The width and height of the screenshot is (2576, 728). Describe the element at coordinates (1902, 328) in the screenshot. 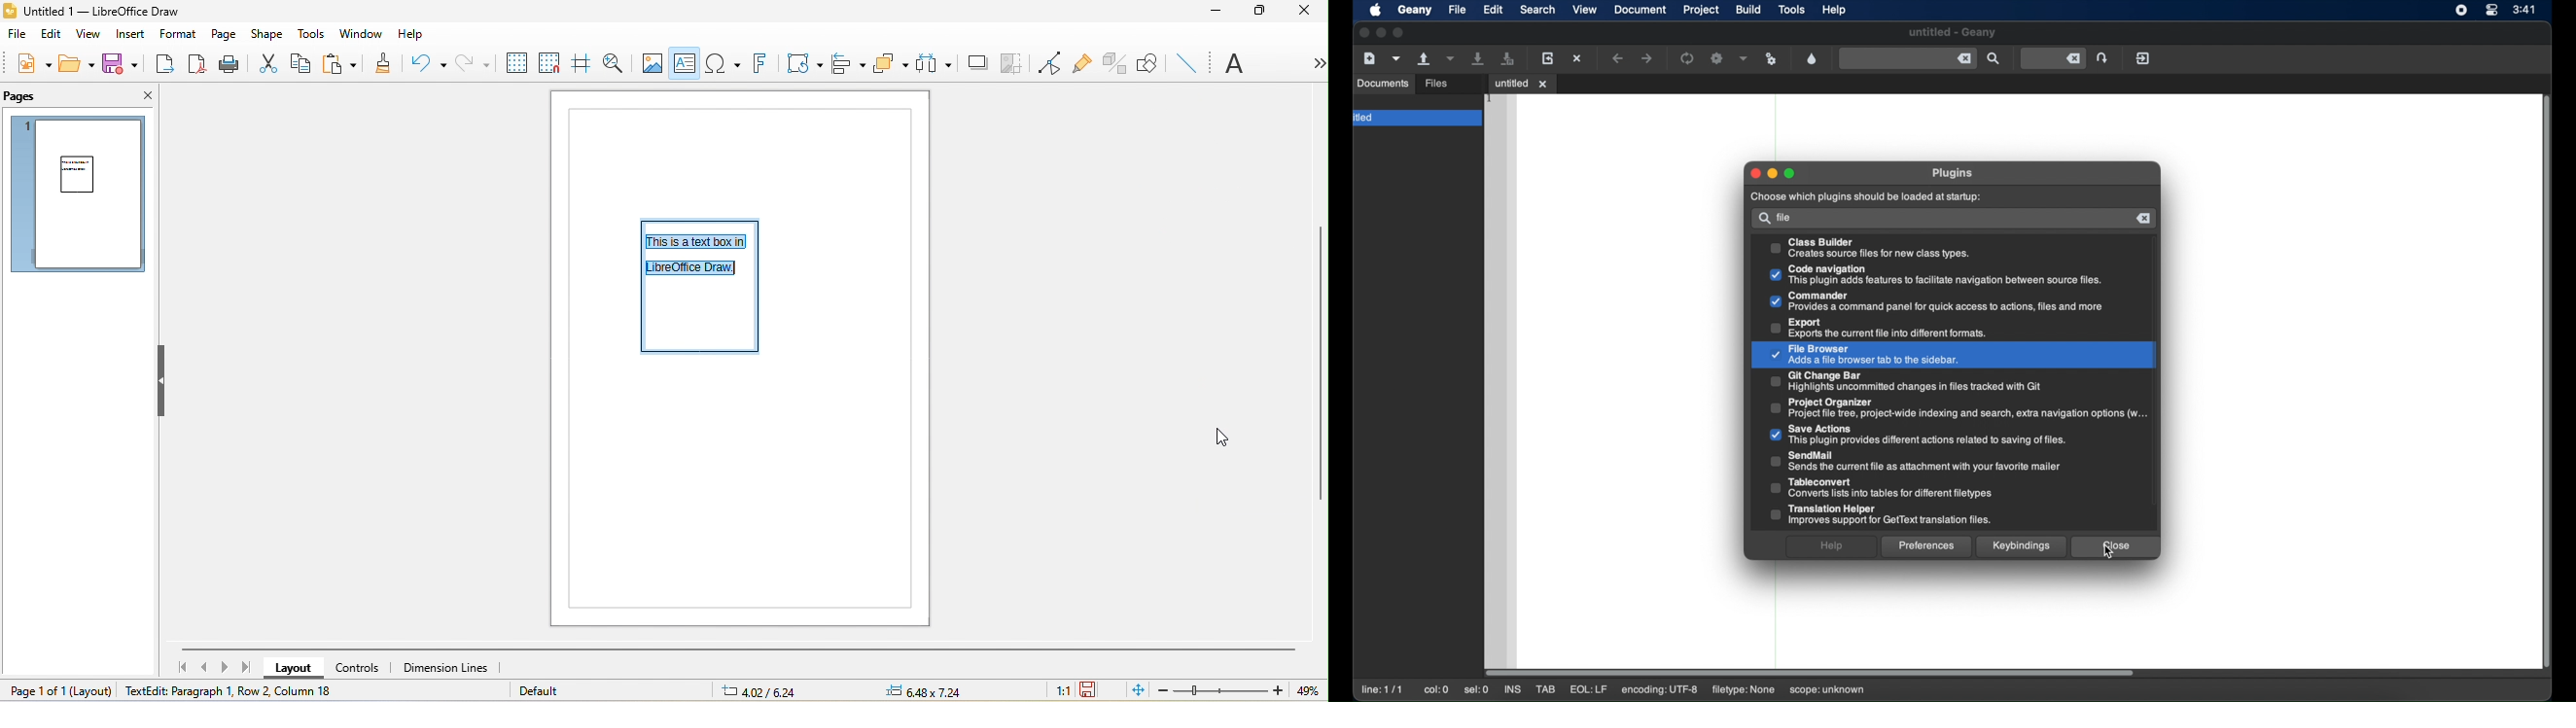

I see `` at that location.